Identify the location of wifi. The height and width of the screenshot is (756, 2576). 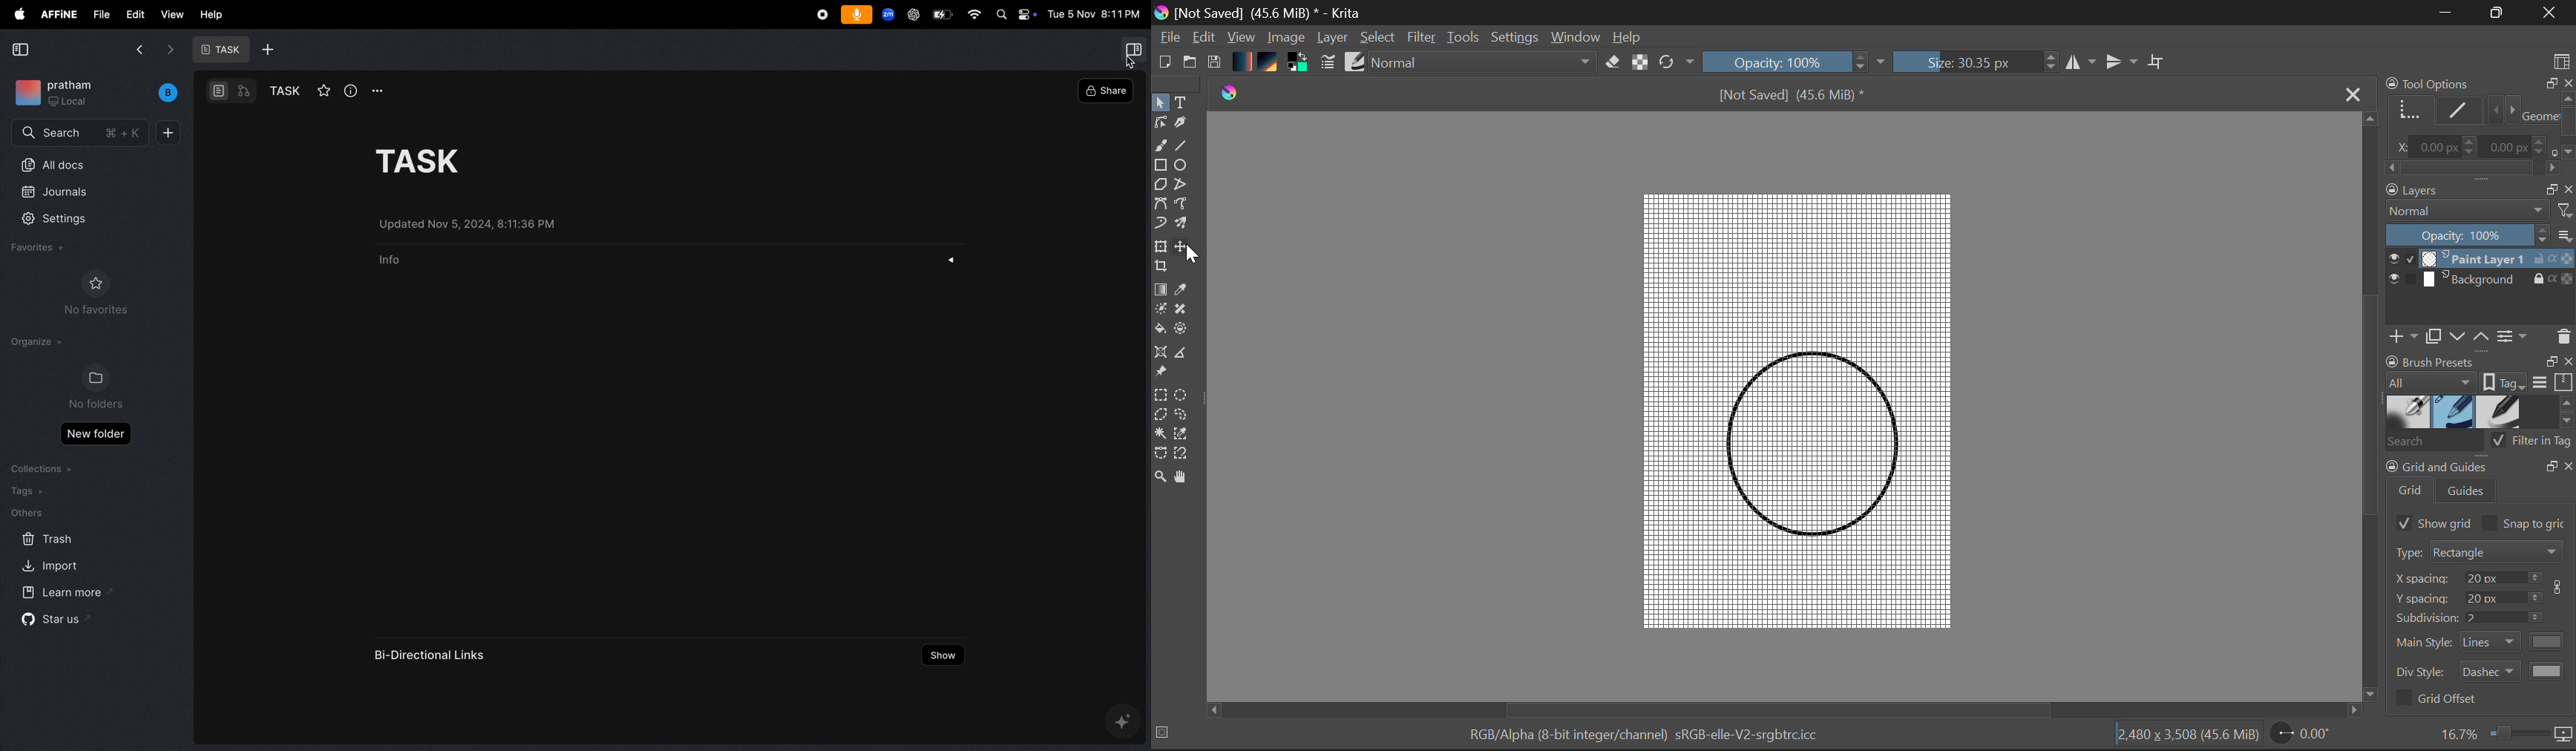
(971, 15).